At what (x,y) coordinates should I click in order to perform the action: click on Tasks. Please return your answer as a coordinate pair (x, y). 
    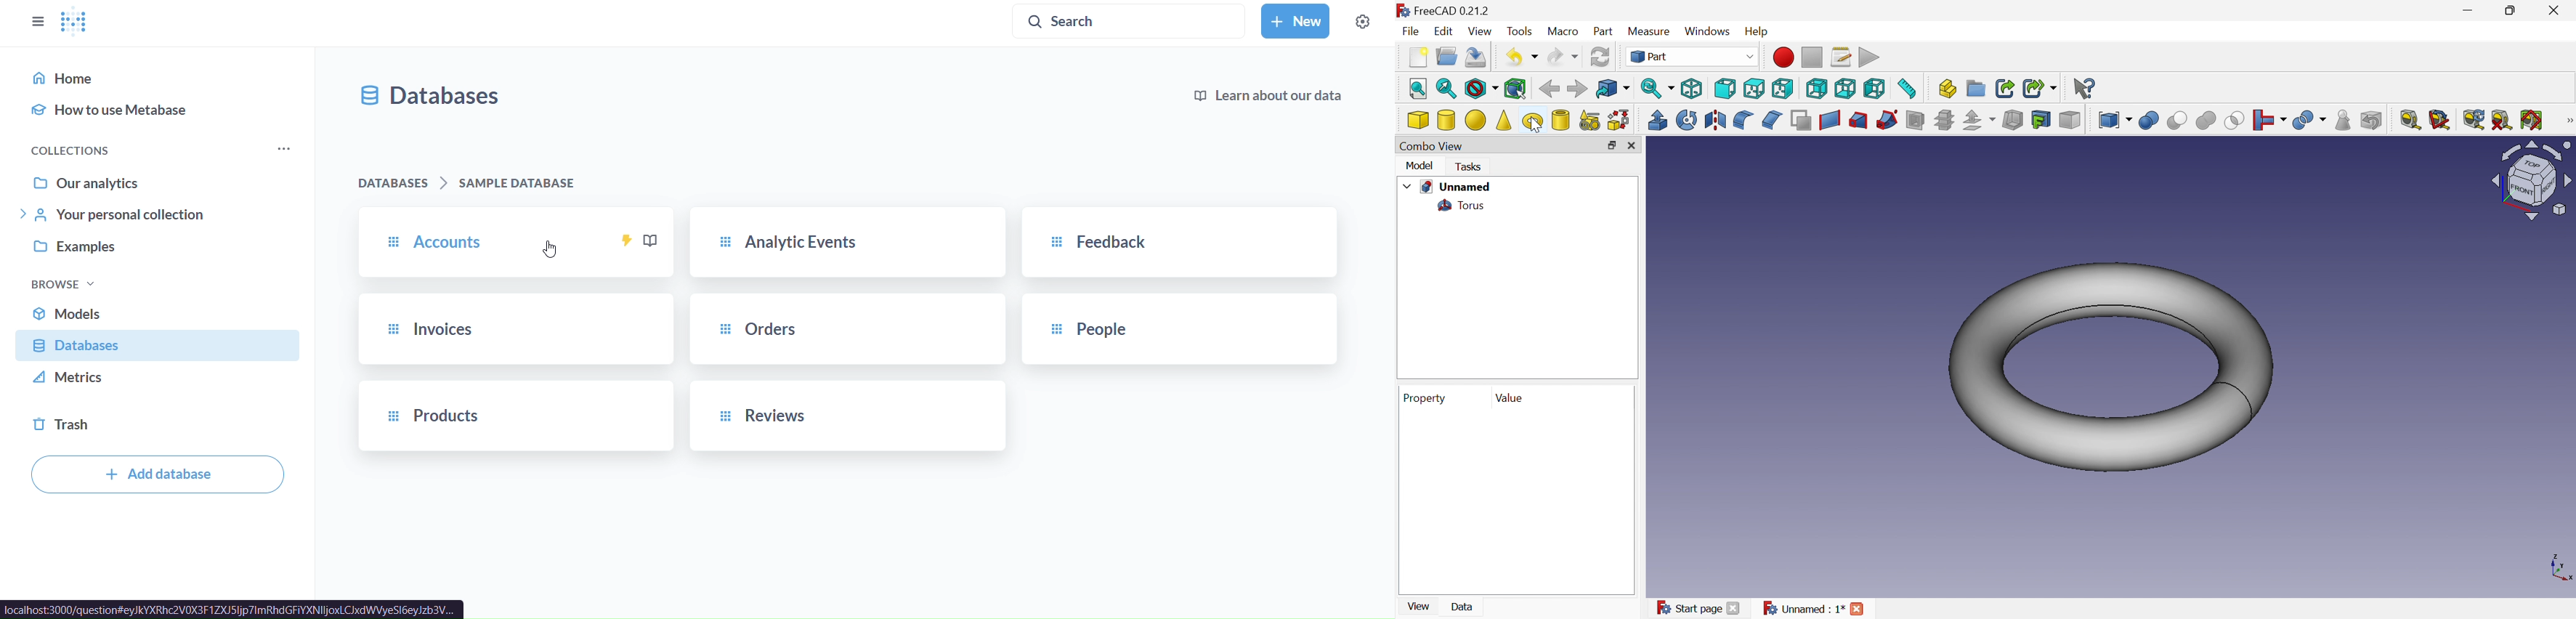
    Looking at the image, I should click on (1470, 167).